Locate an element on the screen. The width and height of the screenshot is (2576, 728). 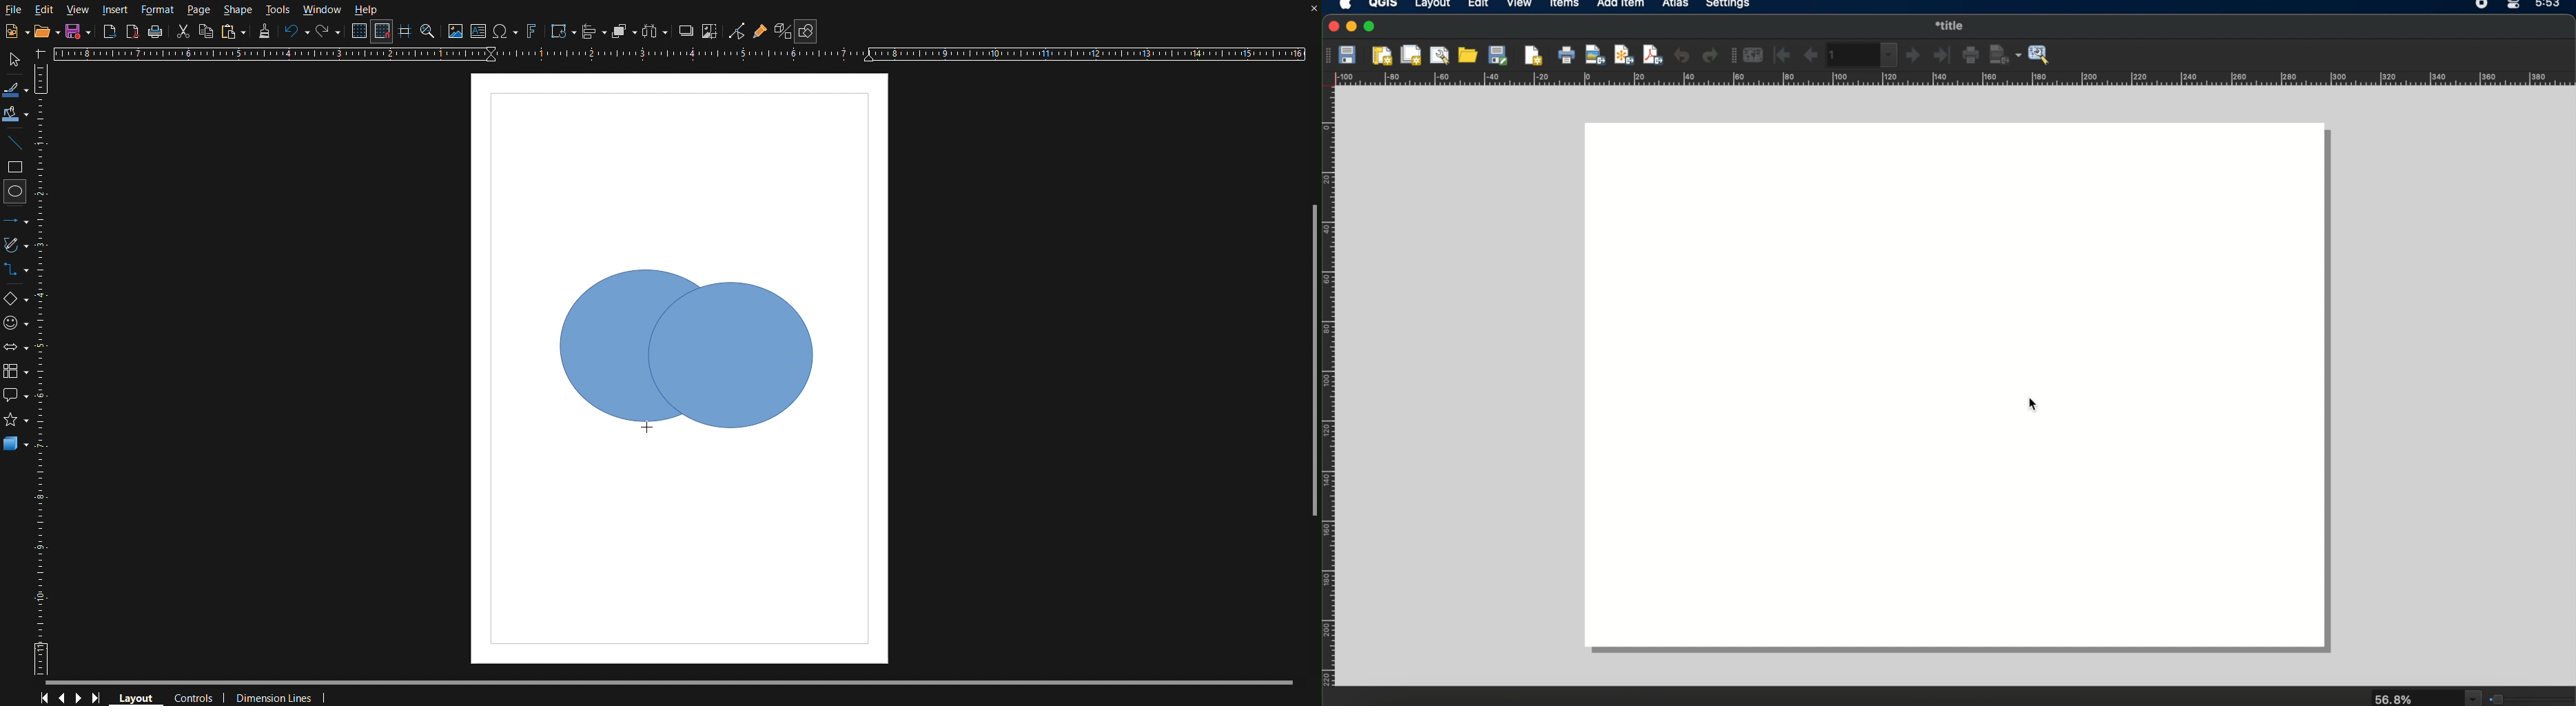
Vertical Ruler is located at coordinates (45, 372).